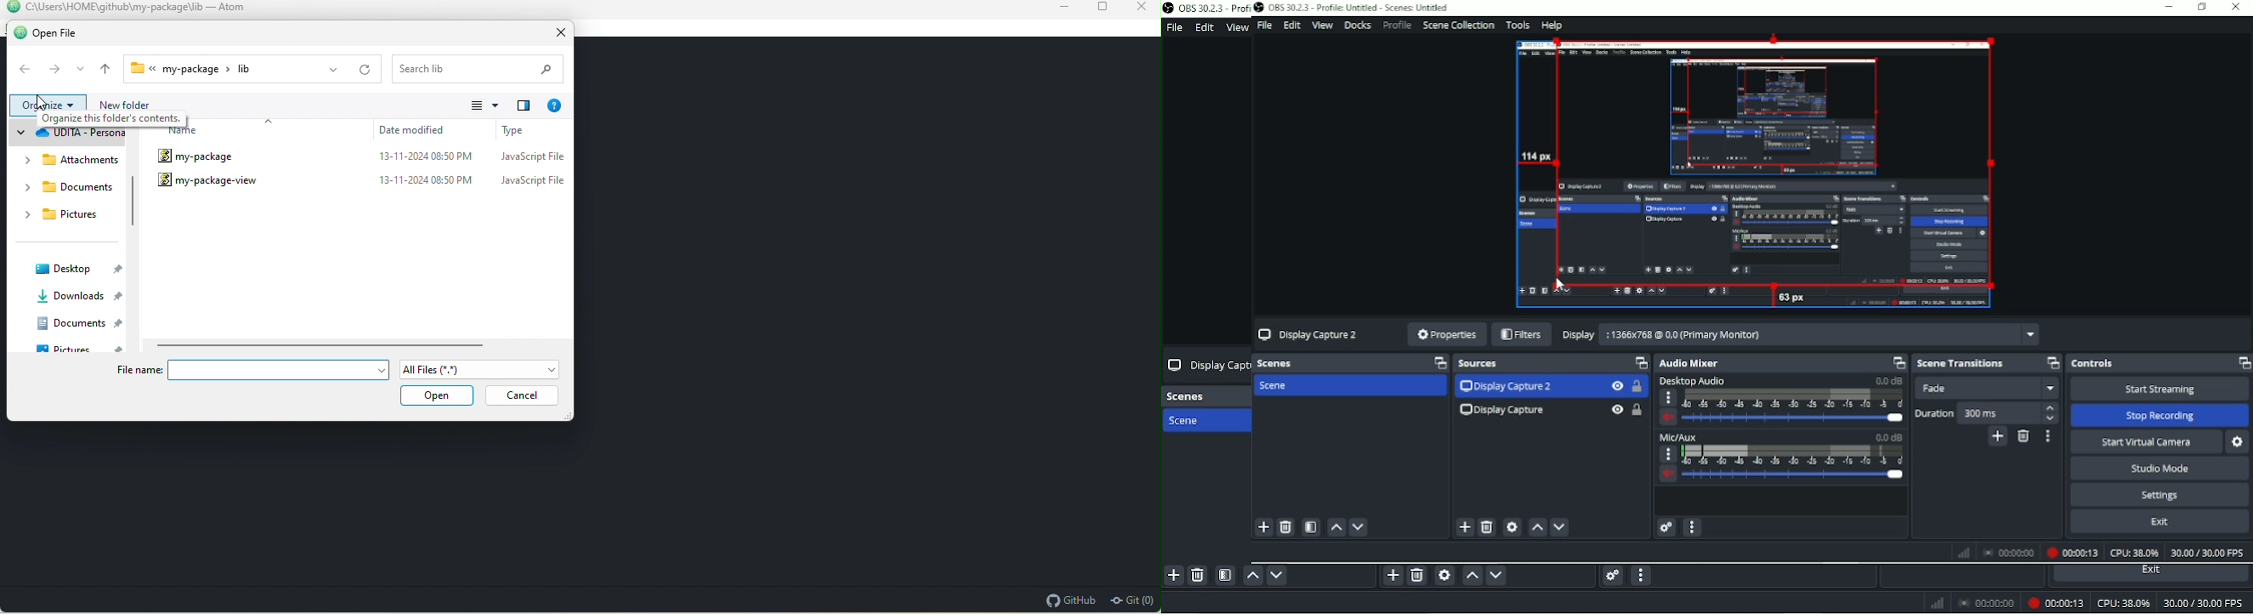 This screenshot has width=2268, height=616. Describe the element at coordinates (2208, 7) in the screenshot. I see `maximize` at that location.